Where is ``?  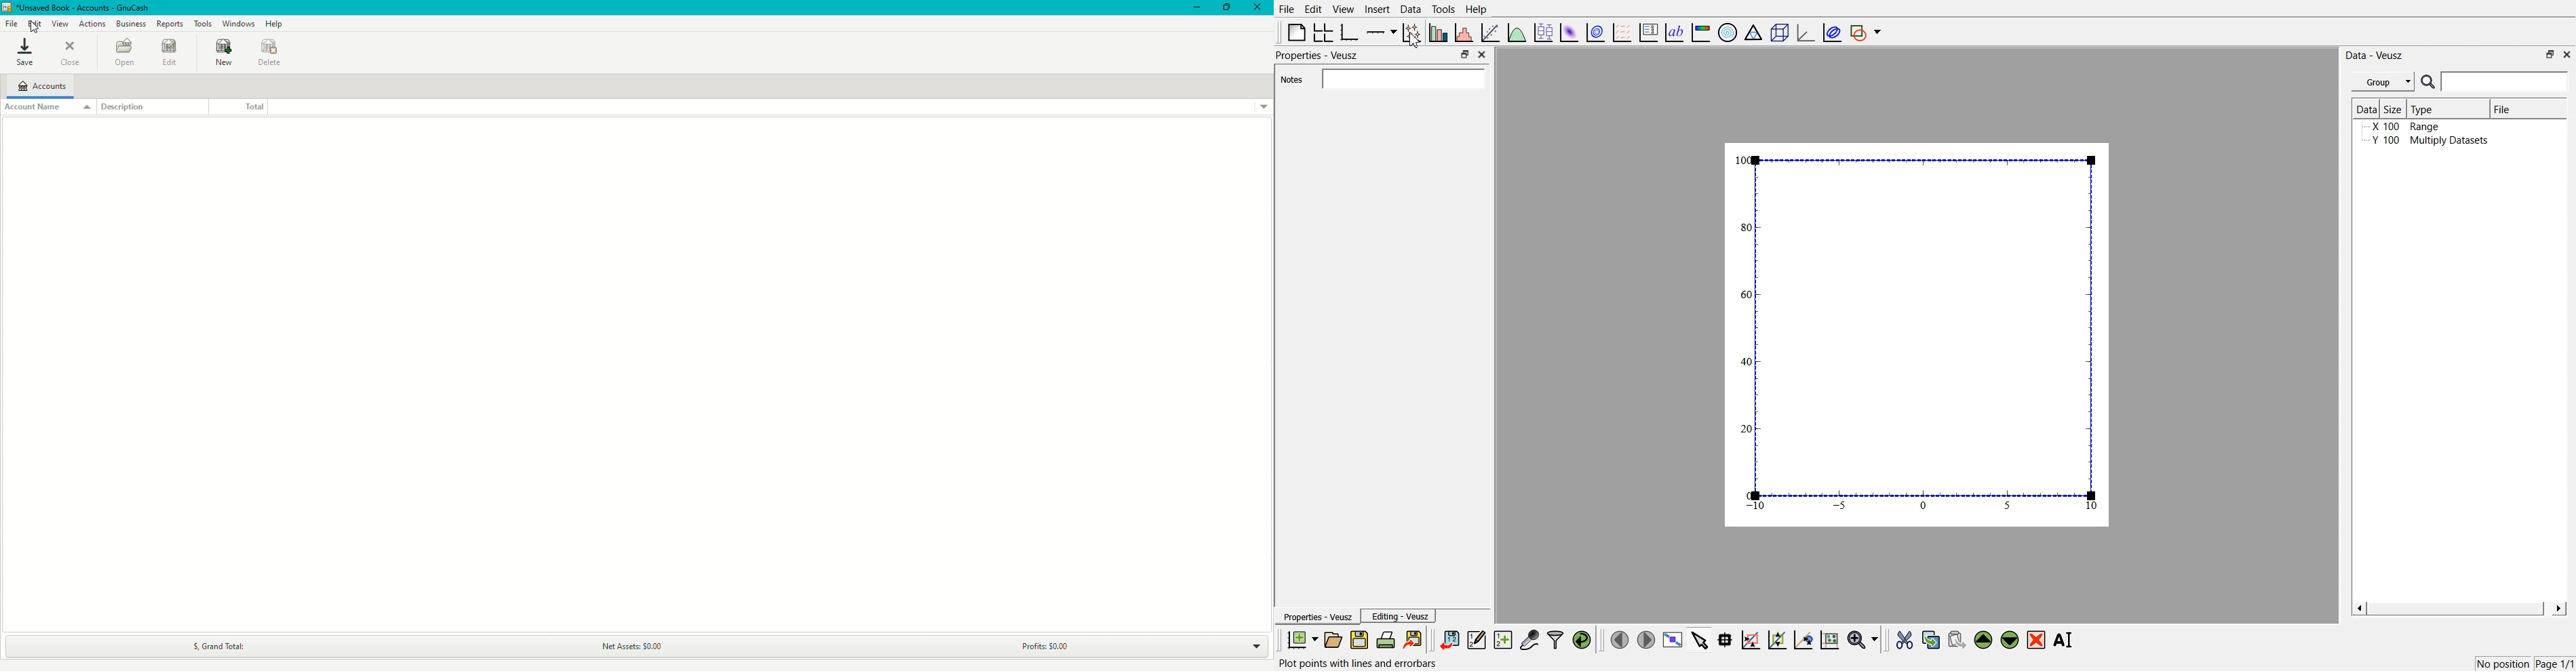  is located at coordinates (2383, 82).